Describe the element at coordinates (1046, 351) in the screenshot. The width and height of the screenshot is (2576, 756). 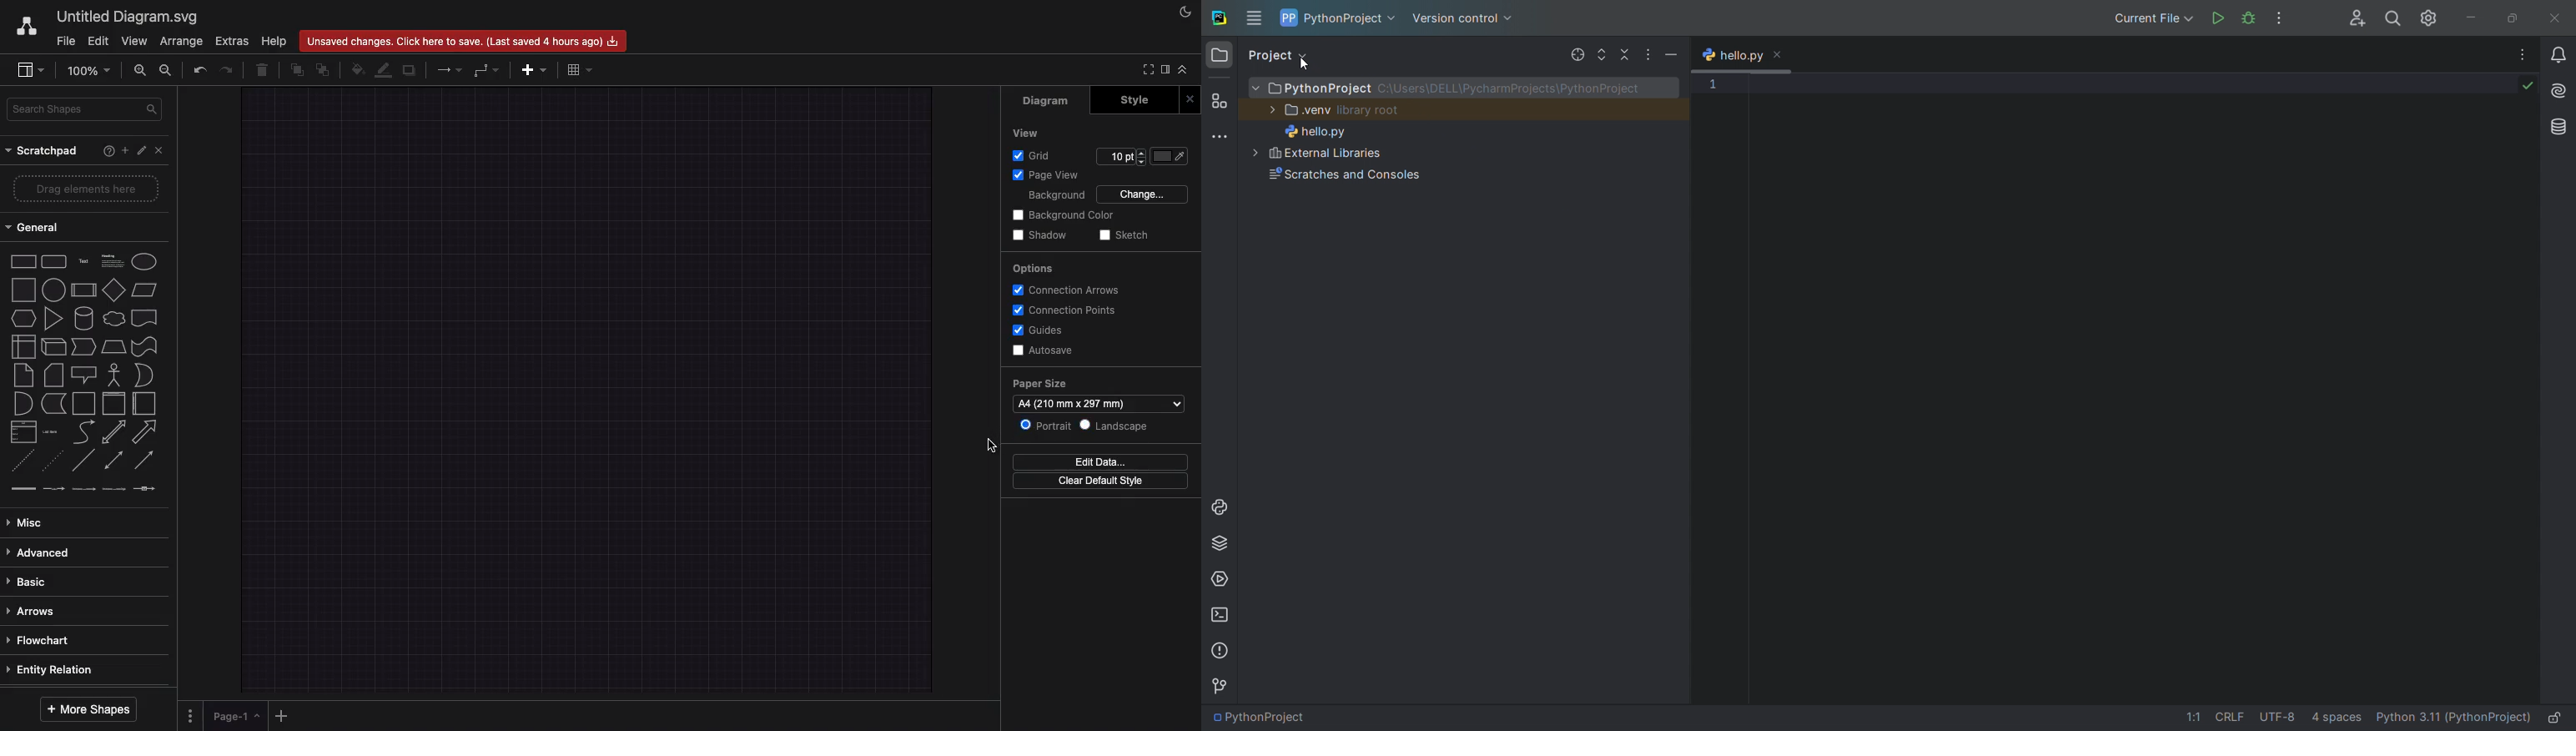
I see `Autosave` at that location.